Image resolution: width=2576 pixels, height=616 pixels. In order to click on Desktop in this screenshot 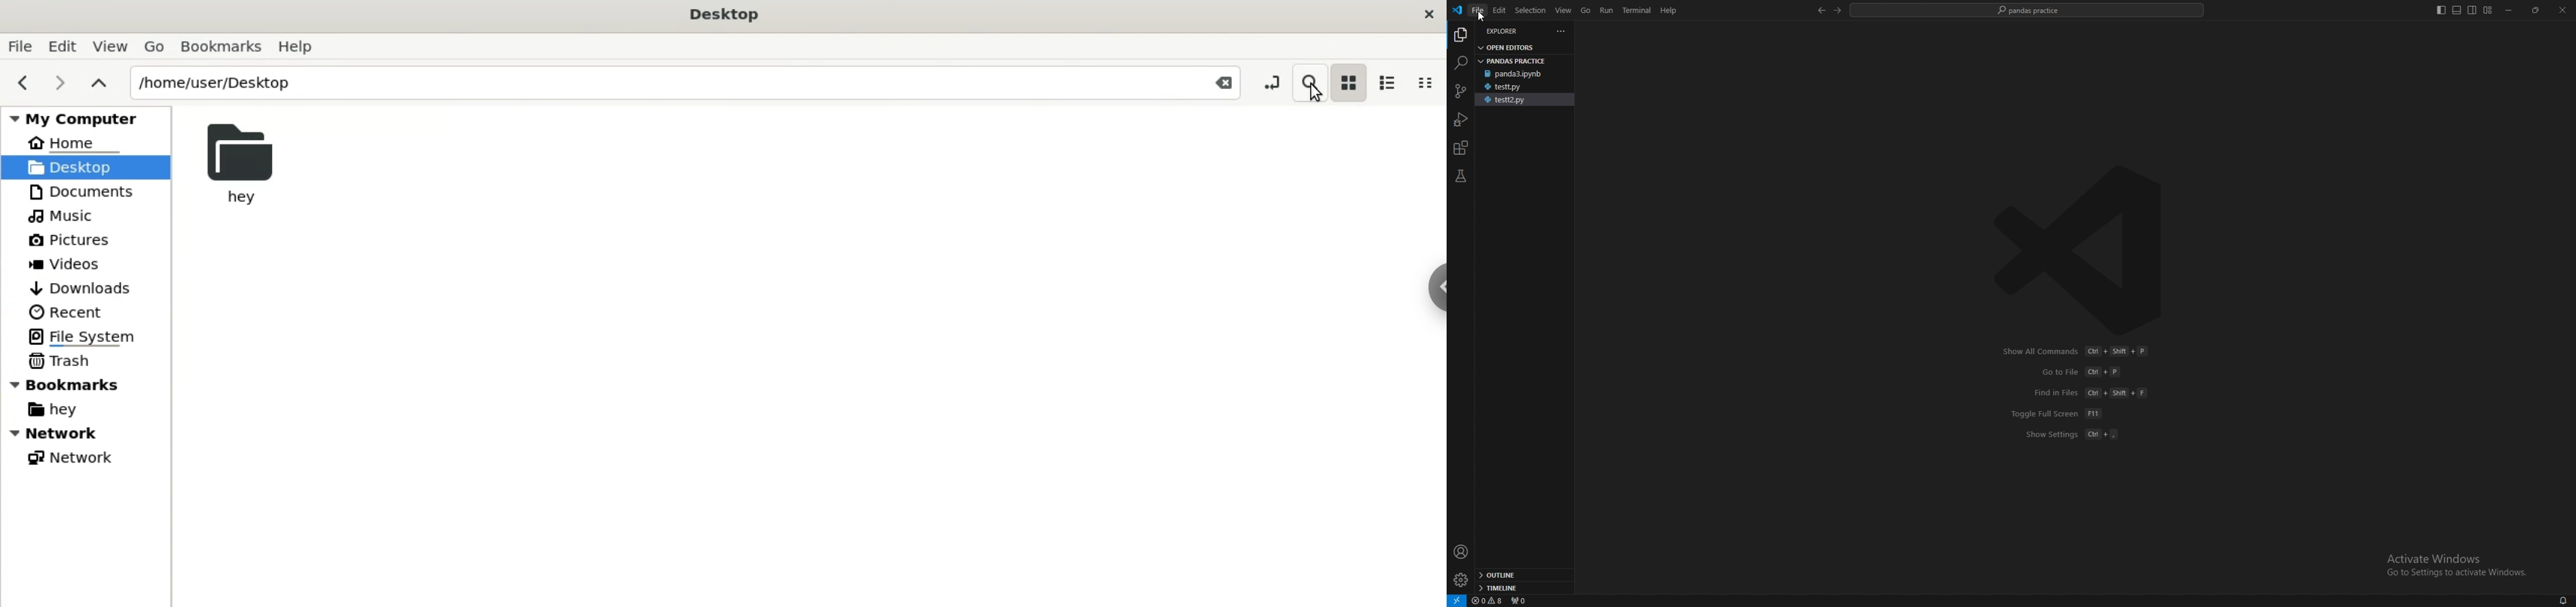, I will do `click(719, 14)`.